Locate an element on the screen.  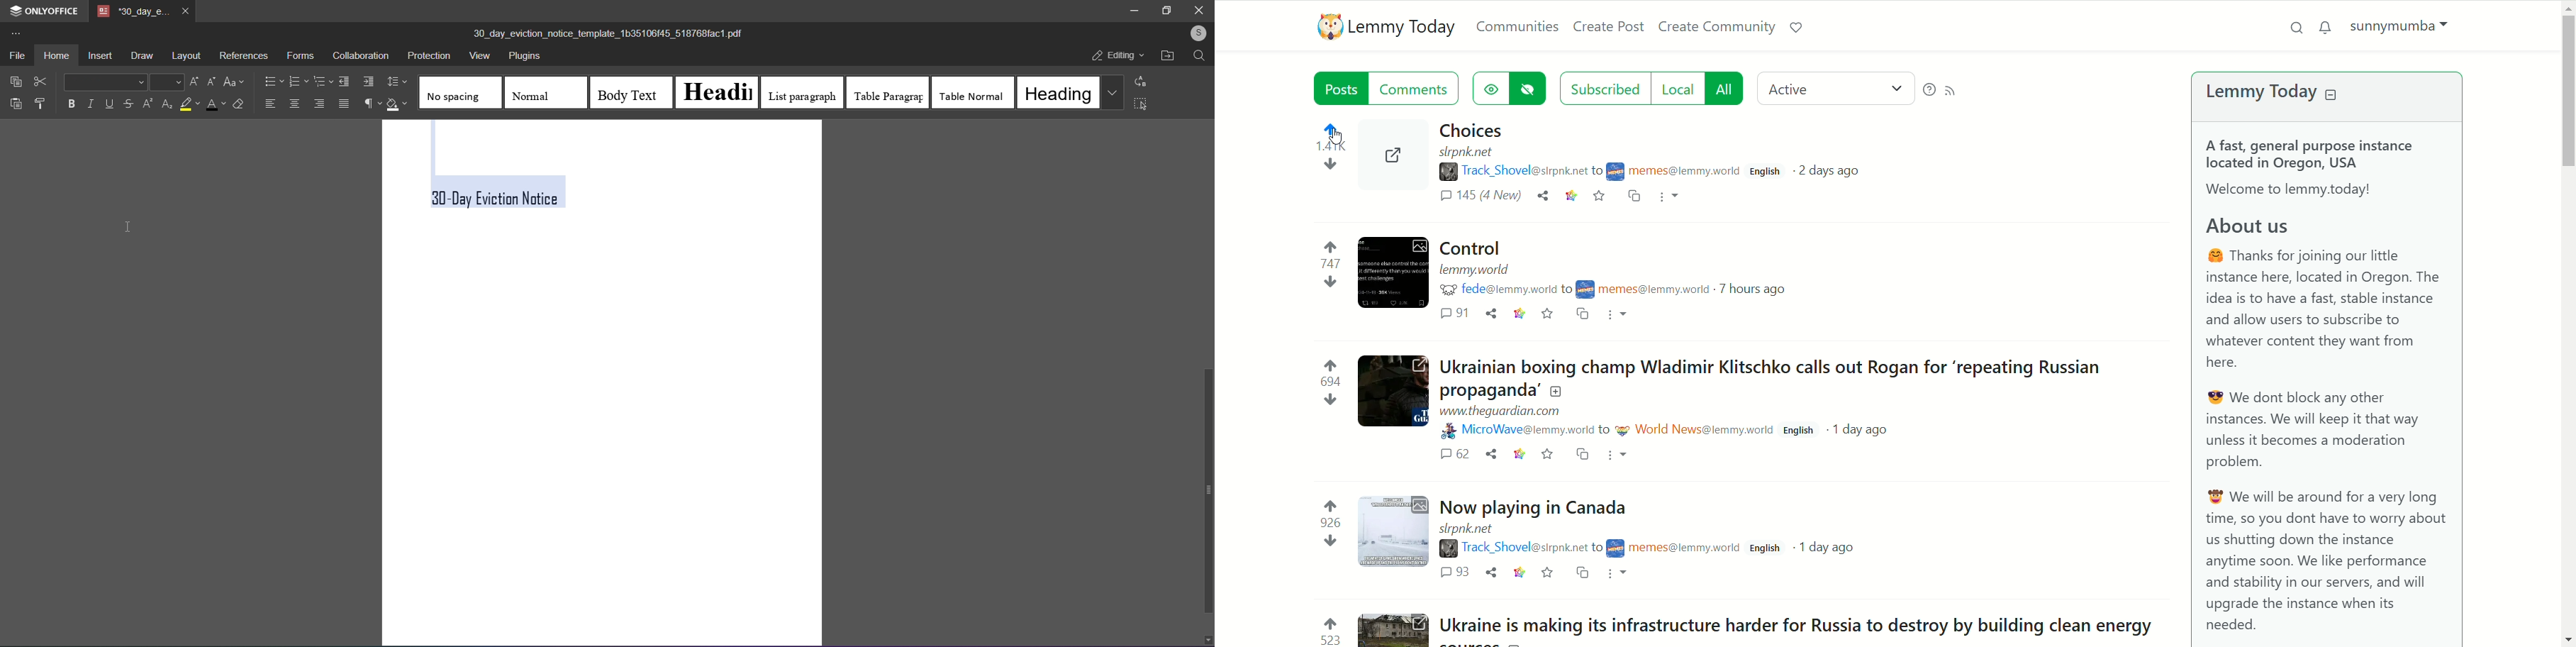
insert is located at coordinates (100, 54).